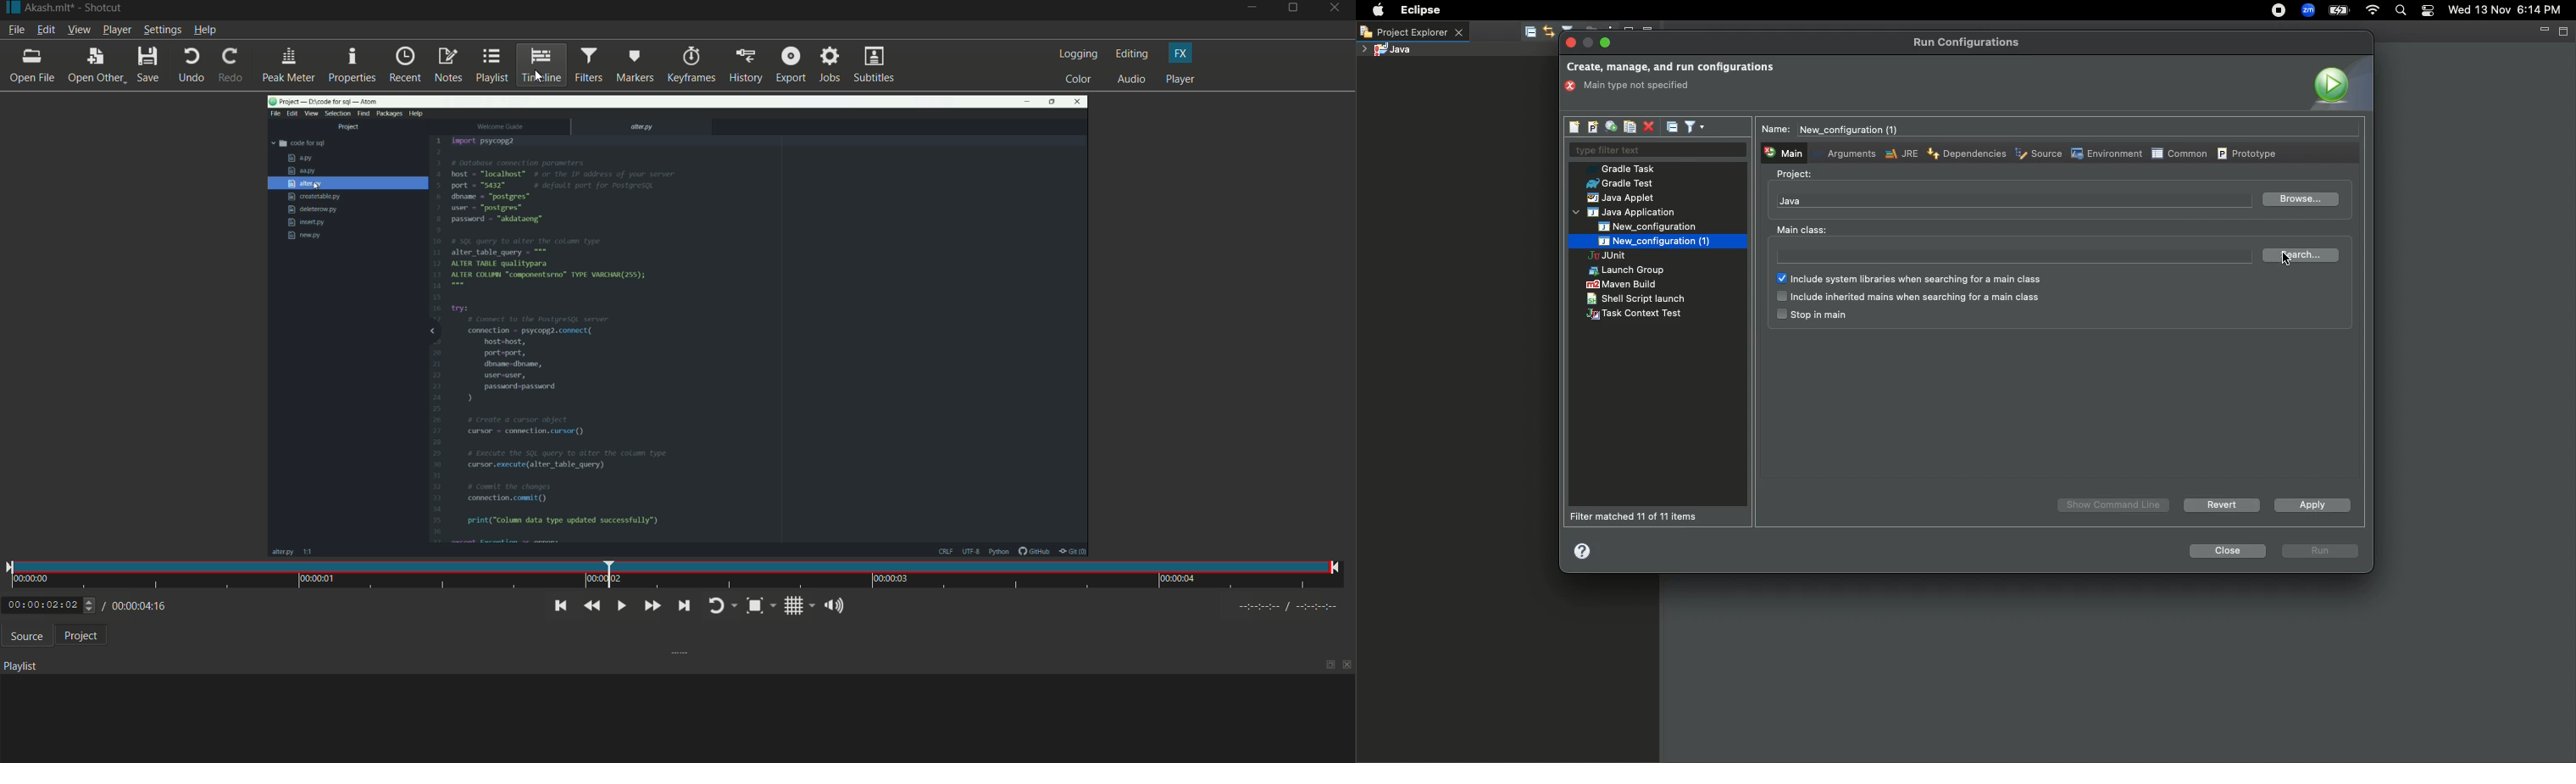 This screenshot has width=2576, height=784. I want to click on  / 00:00:04:16, so click(141, 605).